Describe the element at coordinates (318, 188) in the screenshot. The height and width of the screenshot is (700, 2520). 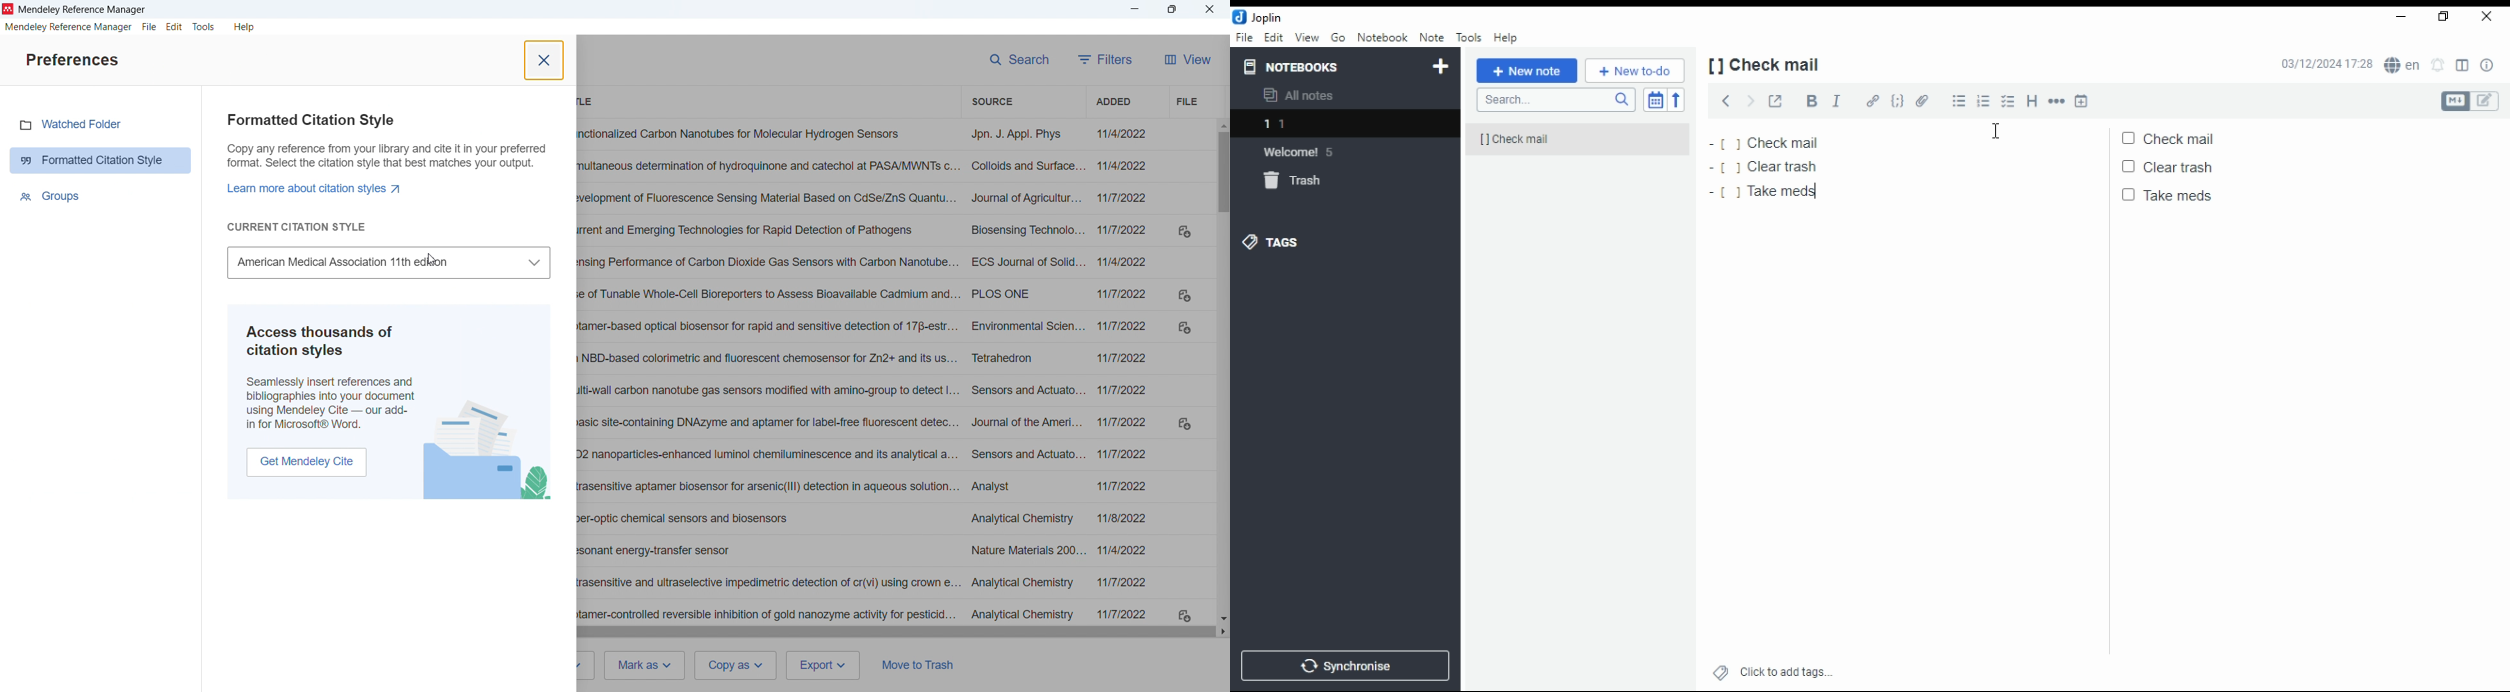
I see `Learn more about citation styles ` at that location.